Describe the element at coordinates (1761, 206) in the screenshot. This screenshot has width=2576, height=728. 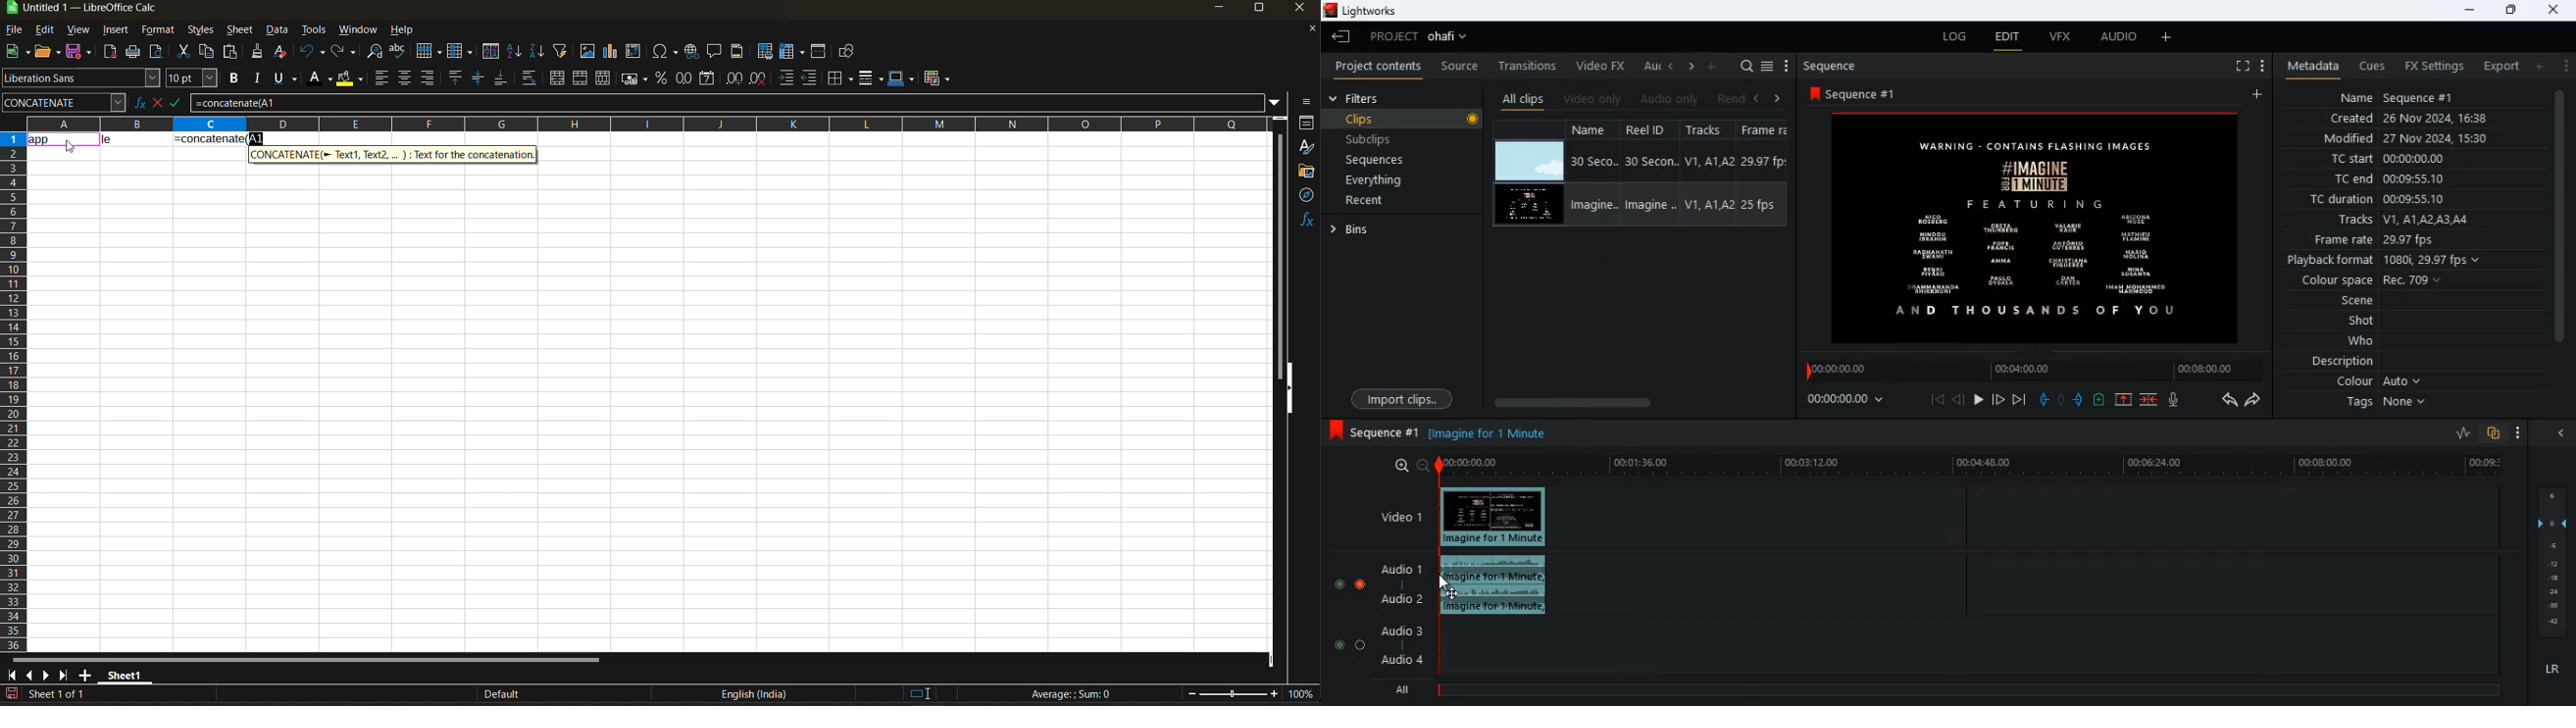
I see `25 fps` at that location.